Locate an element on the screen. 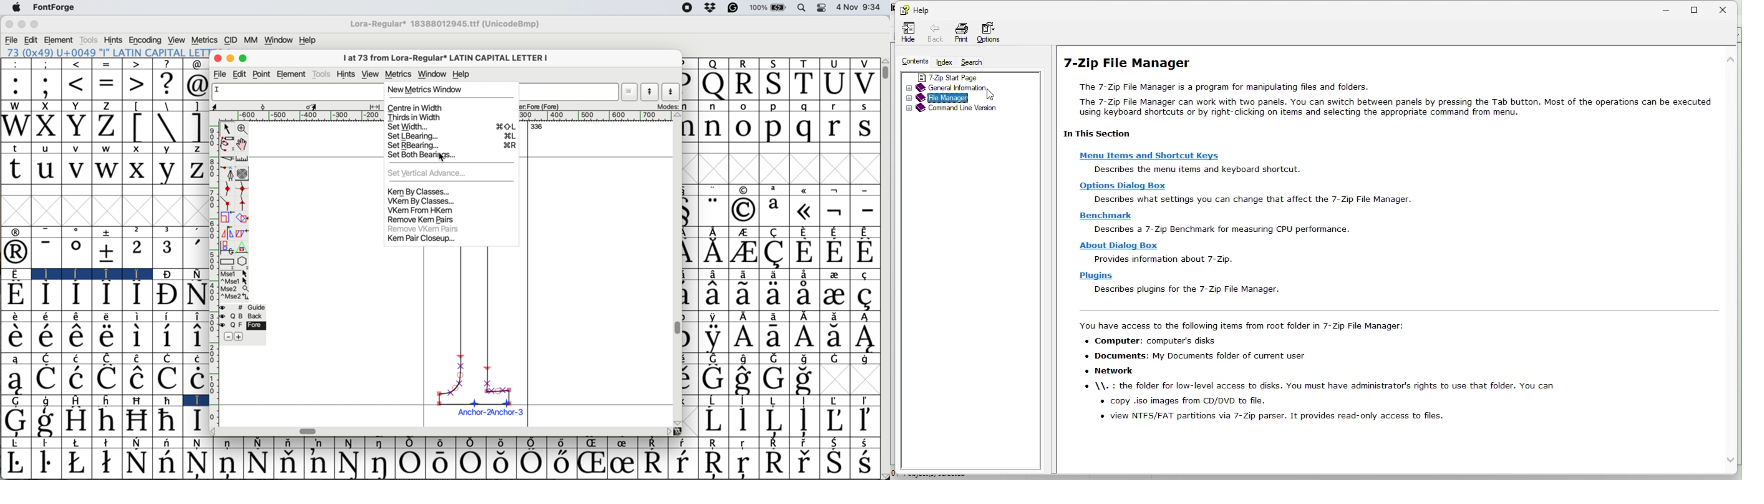 The image size is (1764, 504). Symbol is located at coordinates (108, 317).